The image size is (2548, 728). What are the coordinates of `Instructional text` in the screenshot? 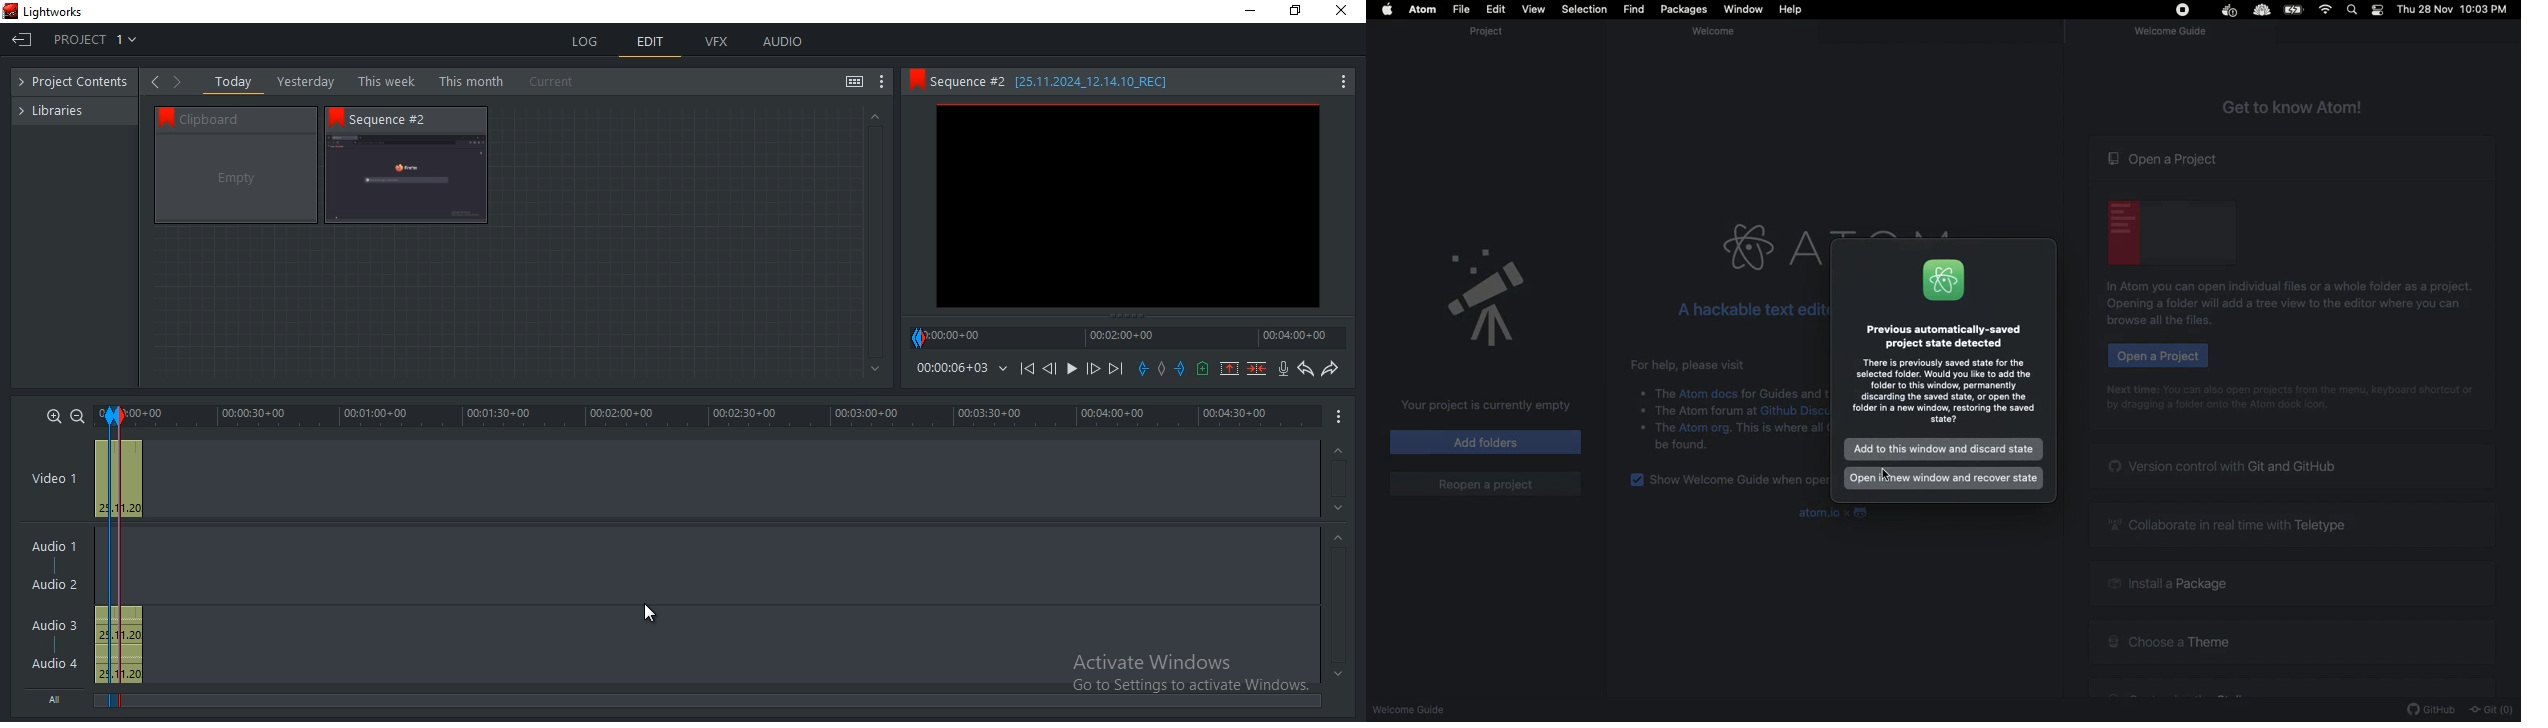 It's located at (1944, 335).